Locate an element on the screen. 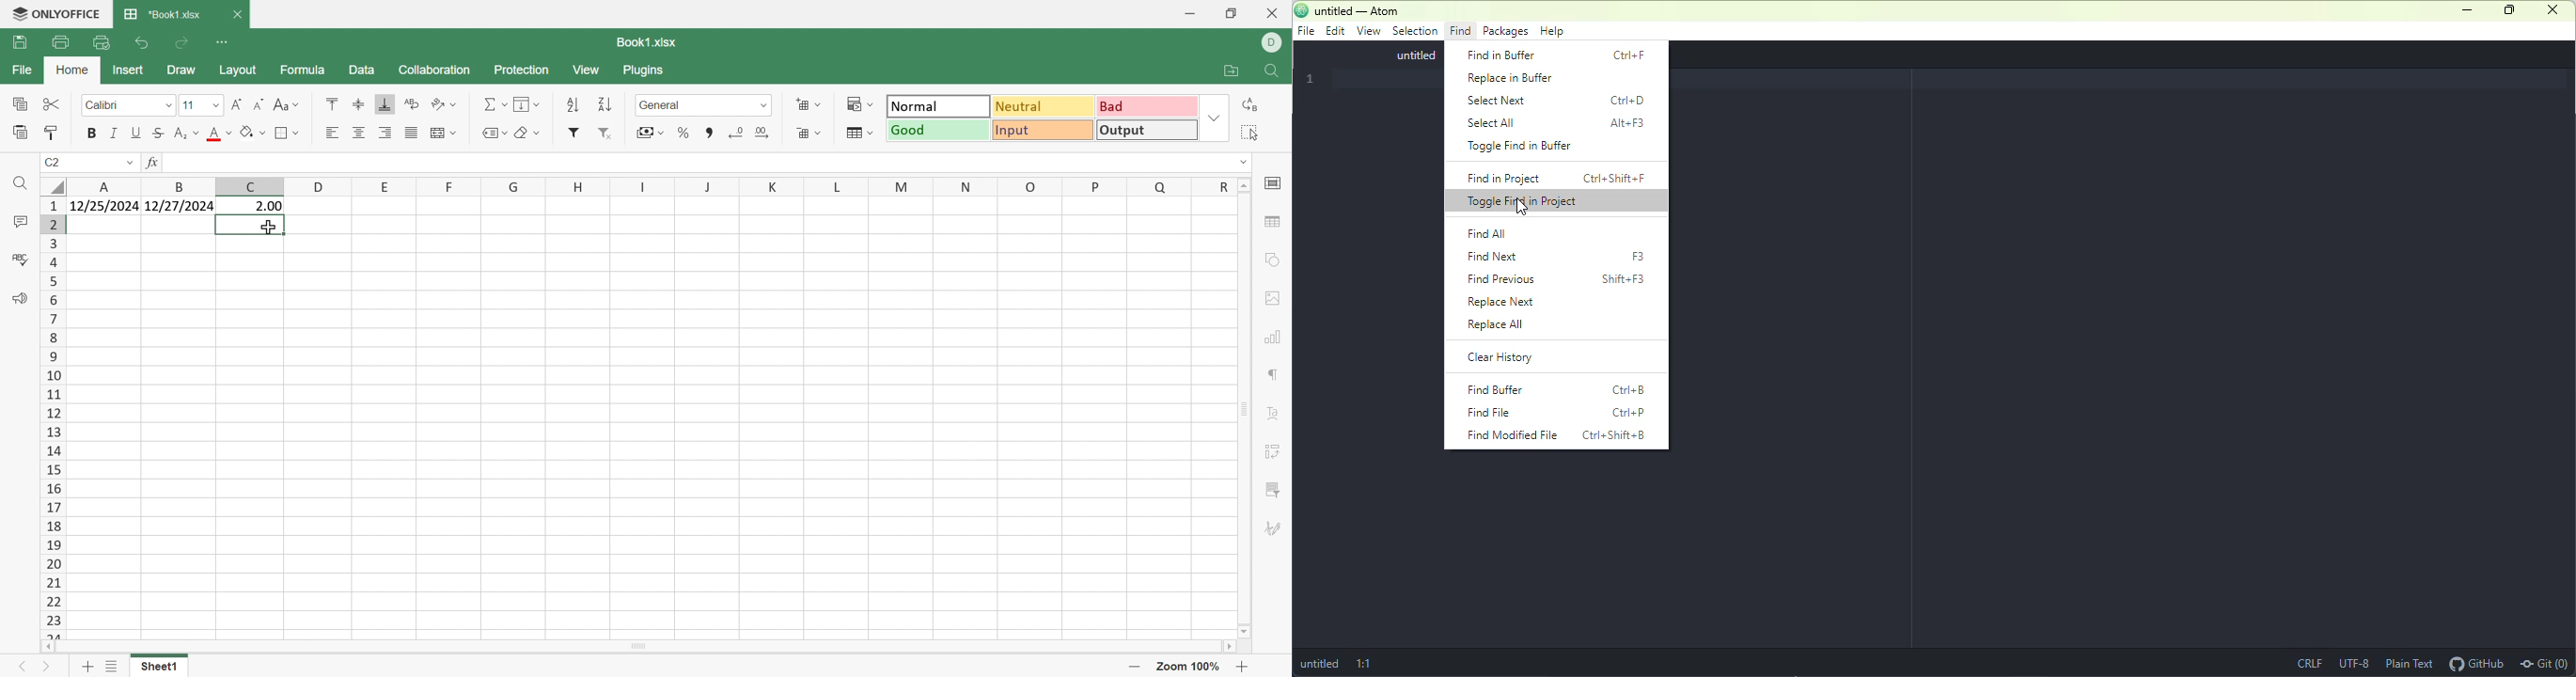 The width and height of the screenshot is (2576, 700). Data is located at coordinates (362, 69).